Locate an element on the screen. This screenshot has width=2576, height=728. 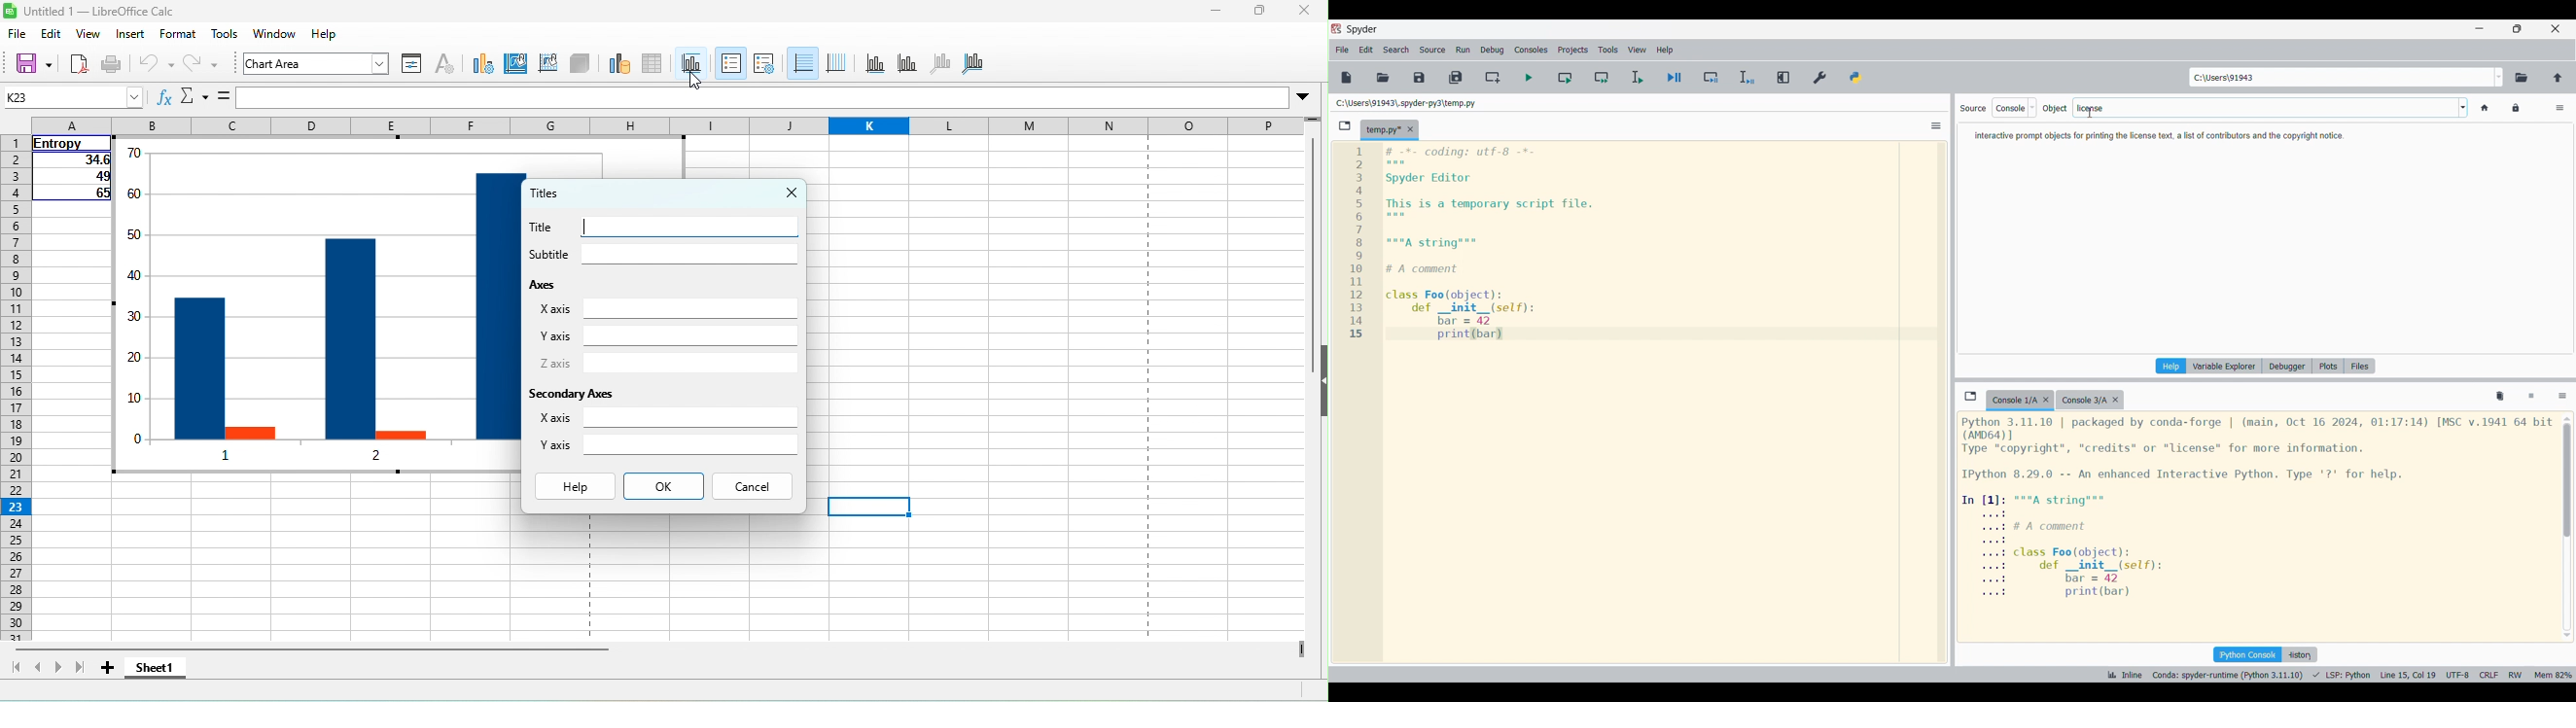
Enter location is located at coordinates (2342, 77).